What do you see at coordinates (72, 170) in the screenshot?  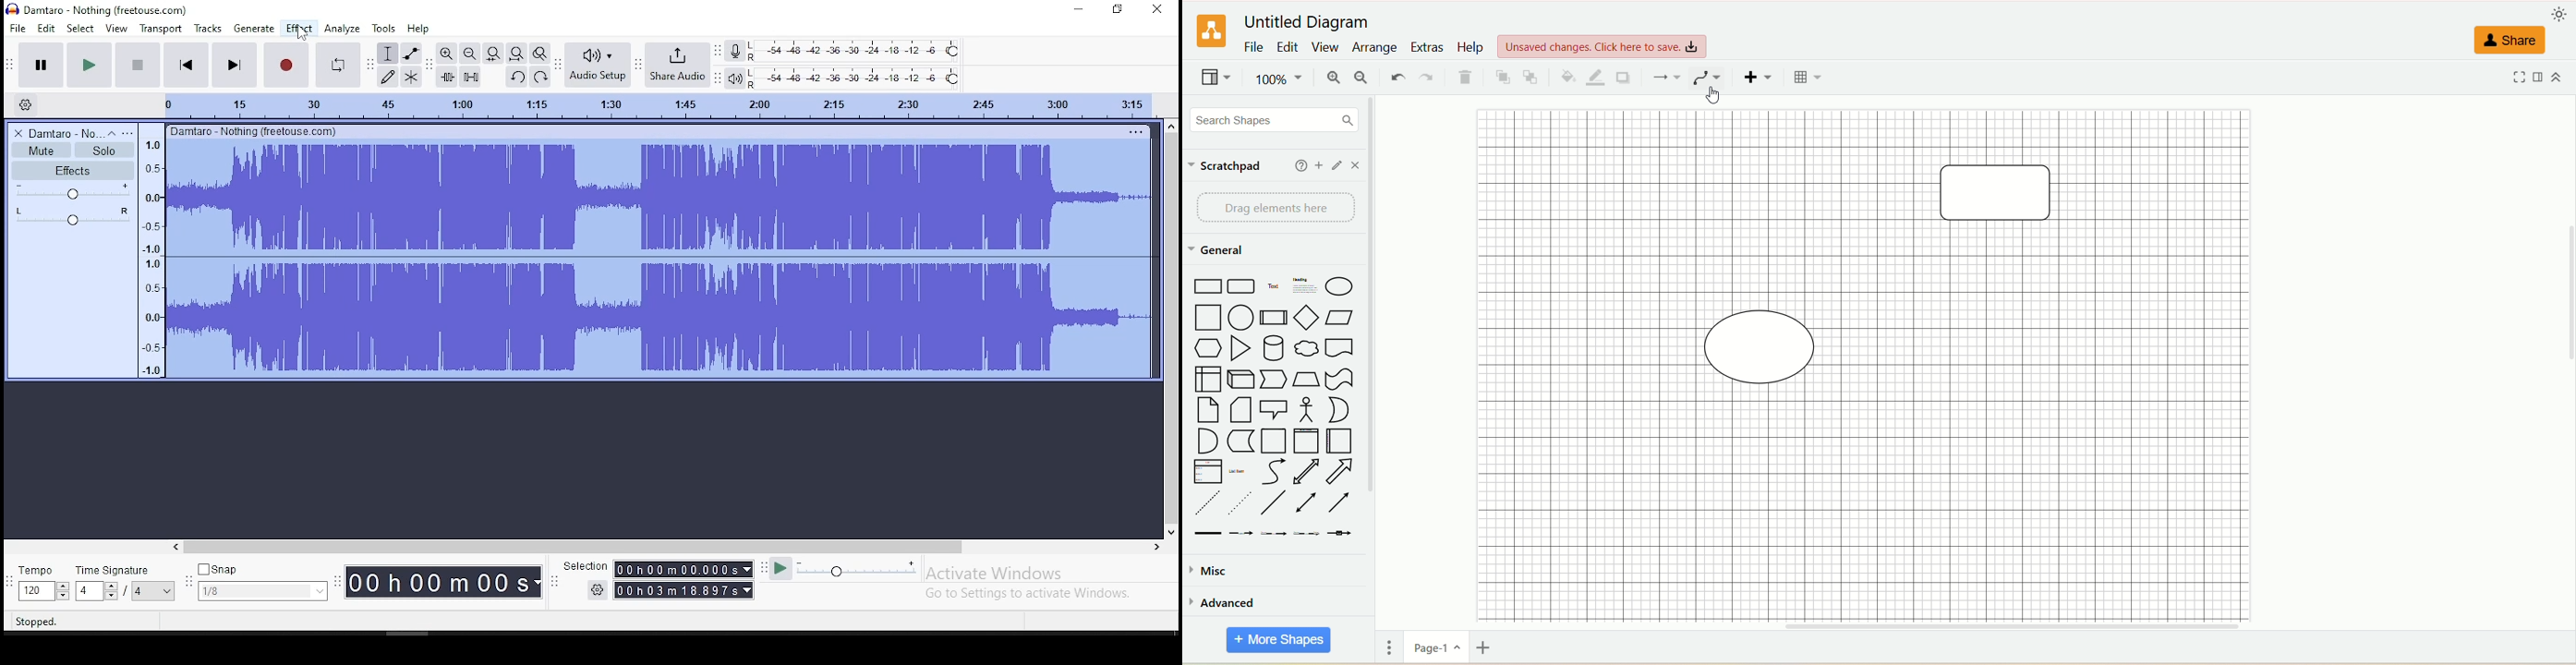 I see `effects` at bounding box center [72, 170].